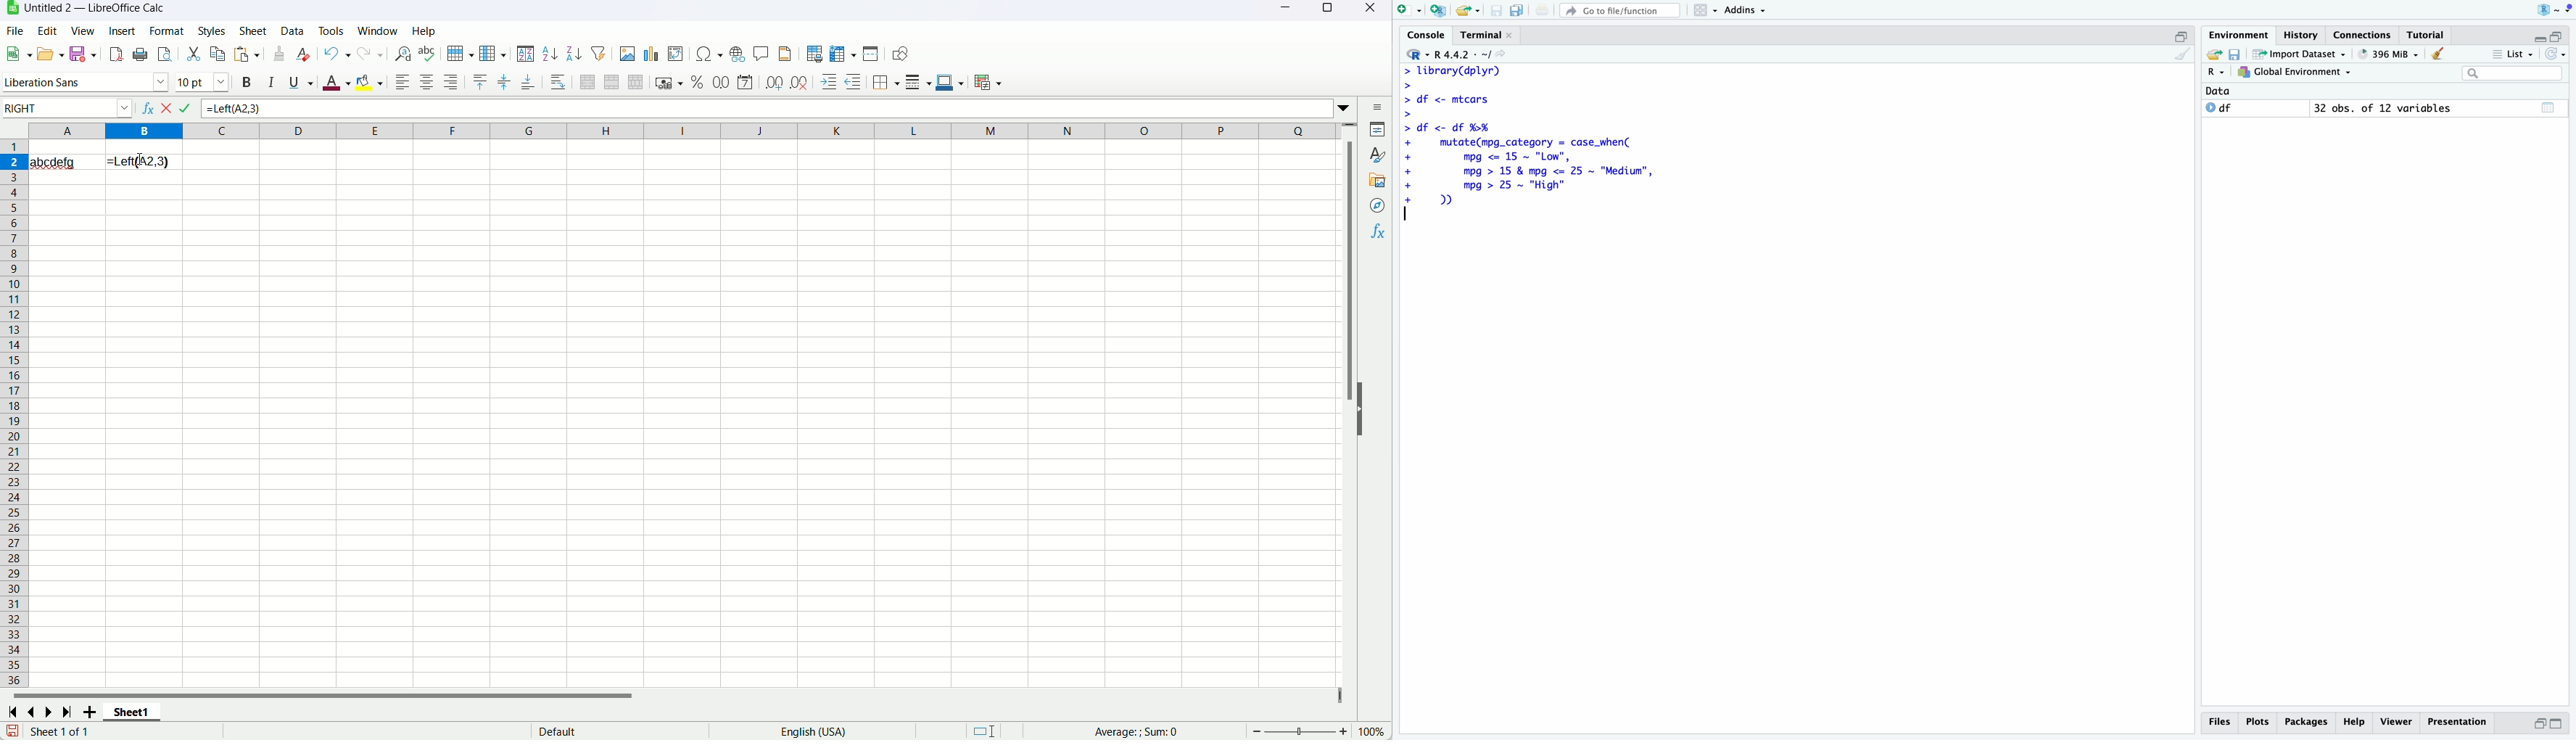 The image size is (2576, 756). I want to click on share folder as, so click(1469, 11).